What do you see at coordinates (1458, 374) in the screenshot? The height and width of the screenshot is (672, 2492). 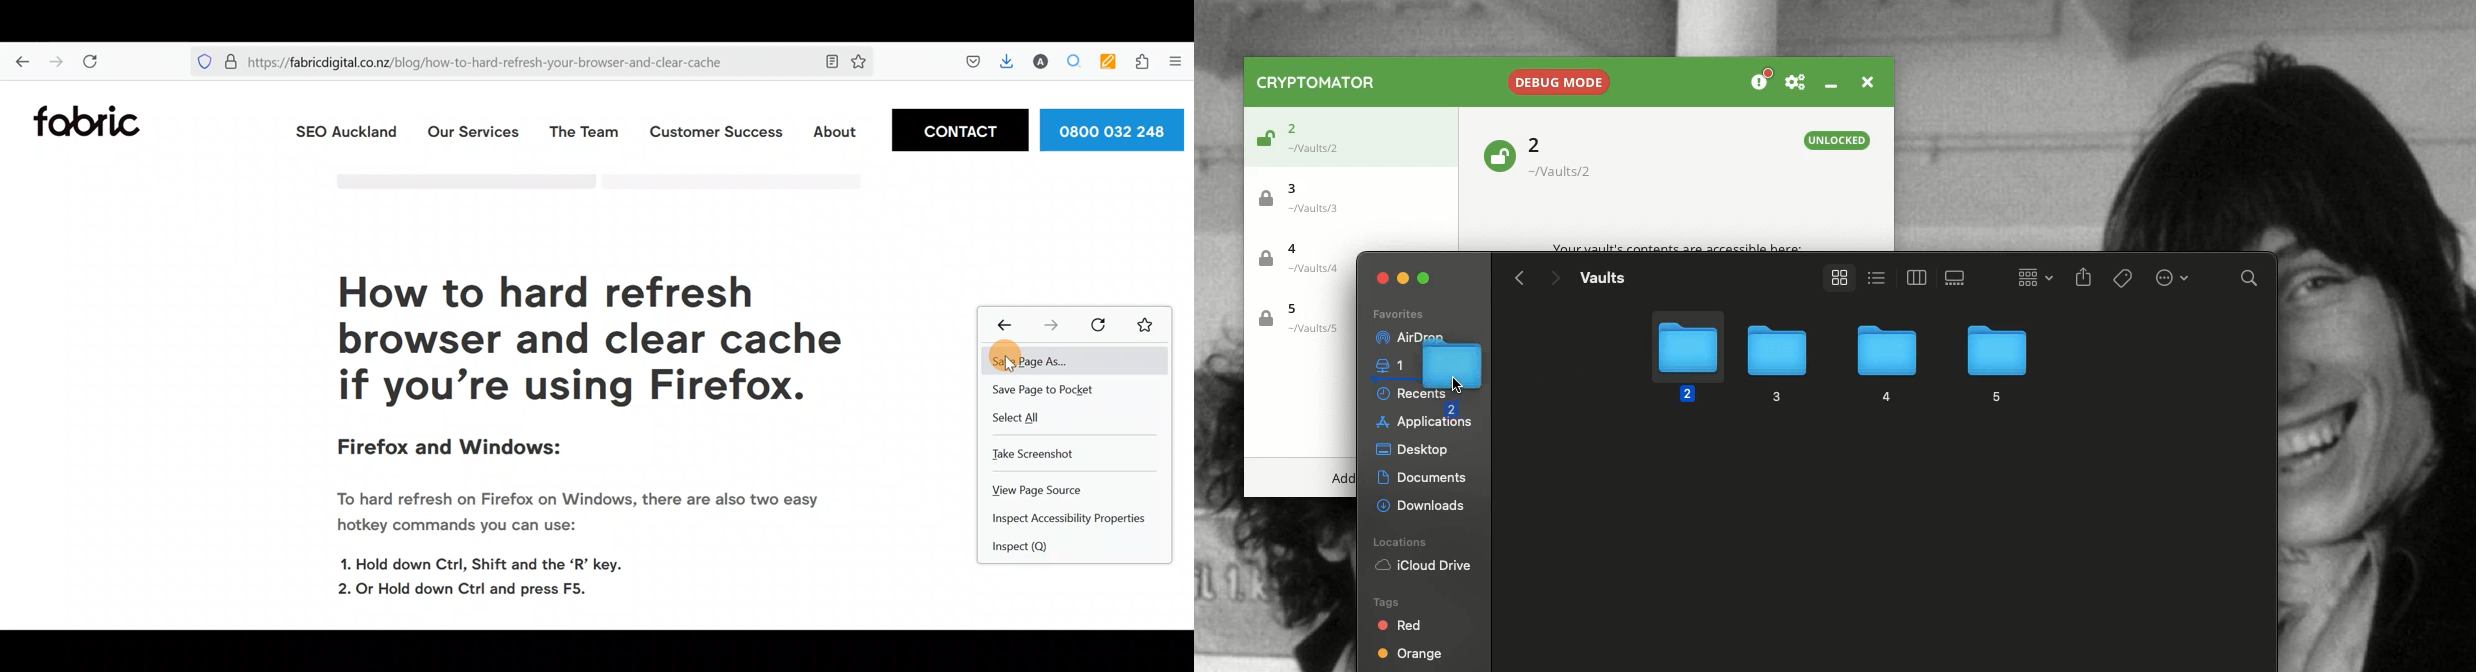 I see `file` at bounding box center [1458, 374].